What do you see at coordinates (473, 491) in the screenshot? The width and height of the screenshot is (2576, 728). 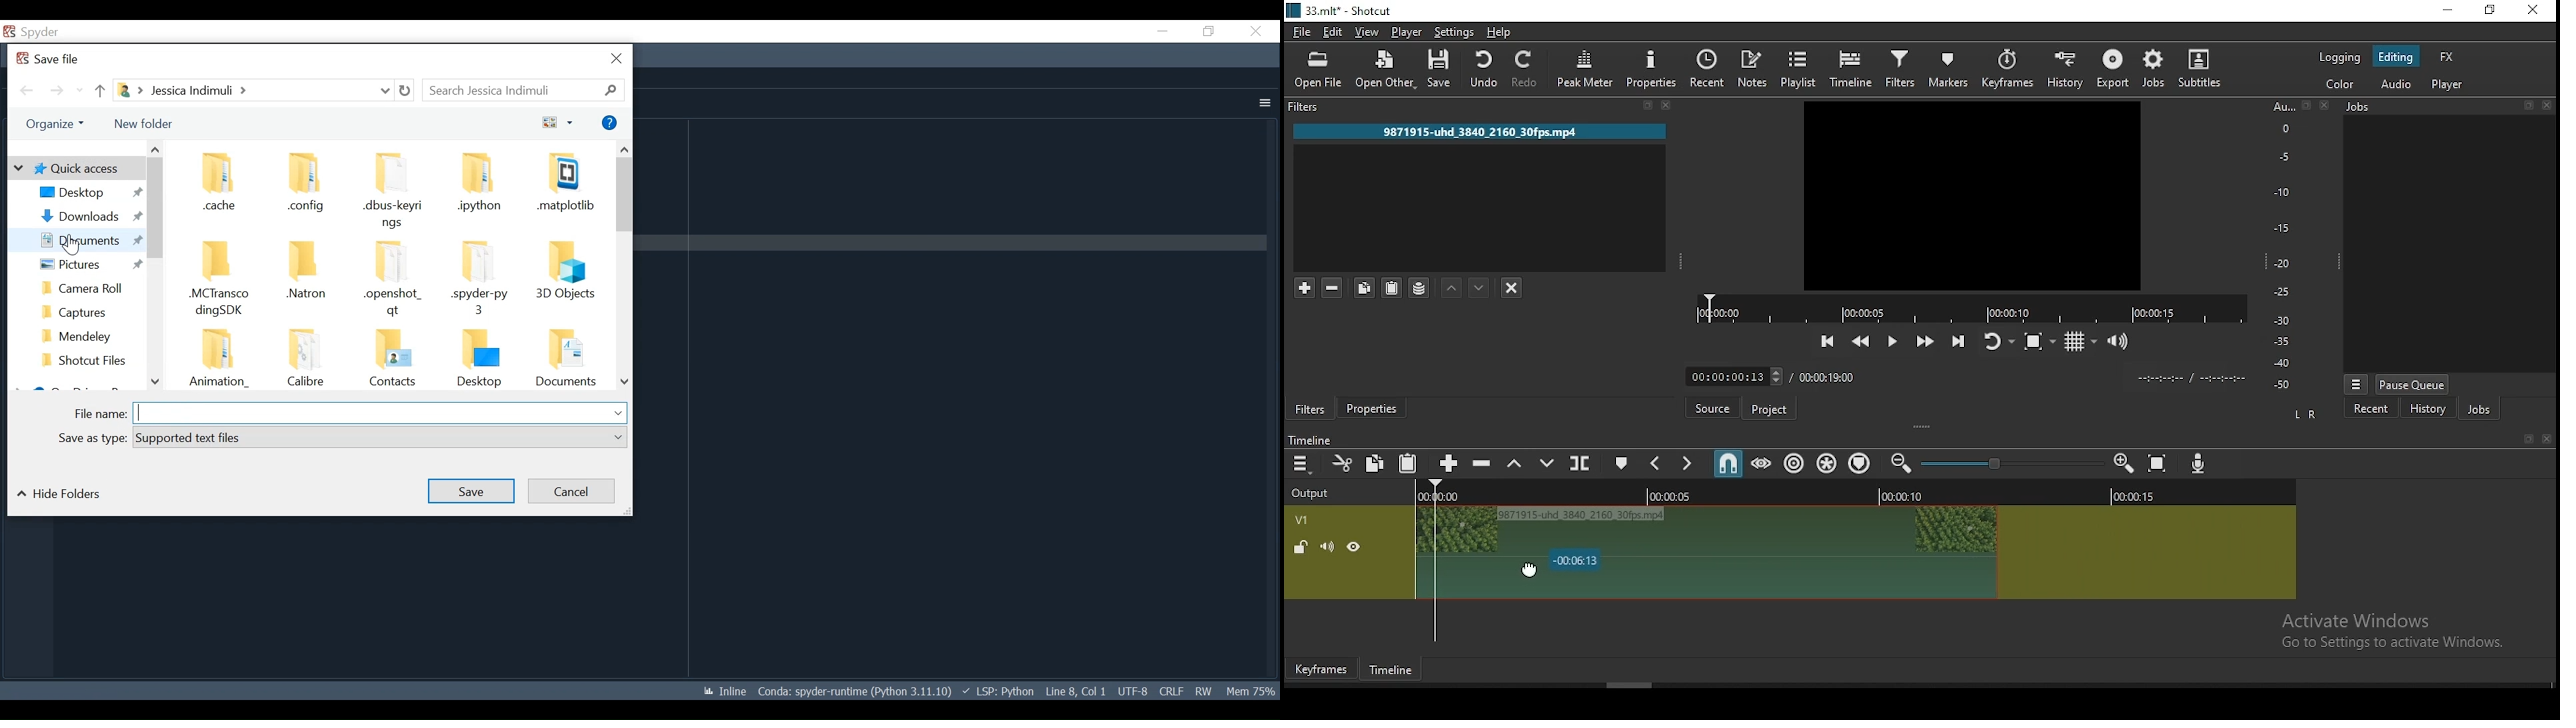 I see `Save` at bounding box center [473, 491].